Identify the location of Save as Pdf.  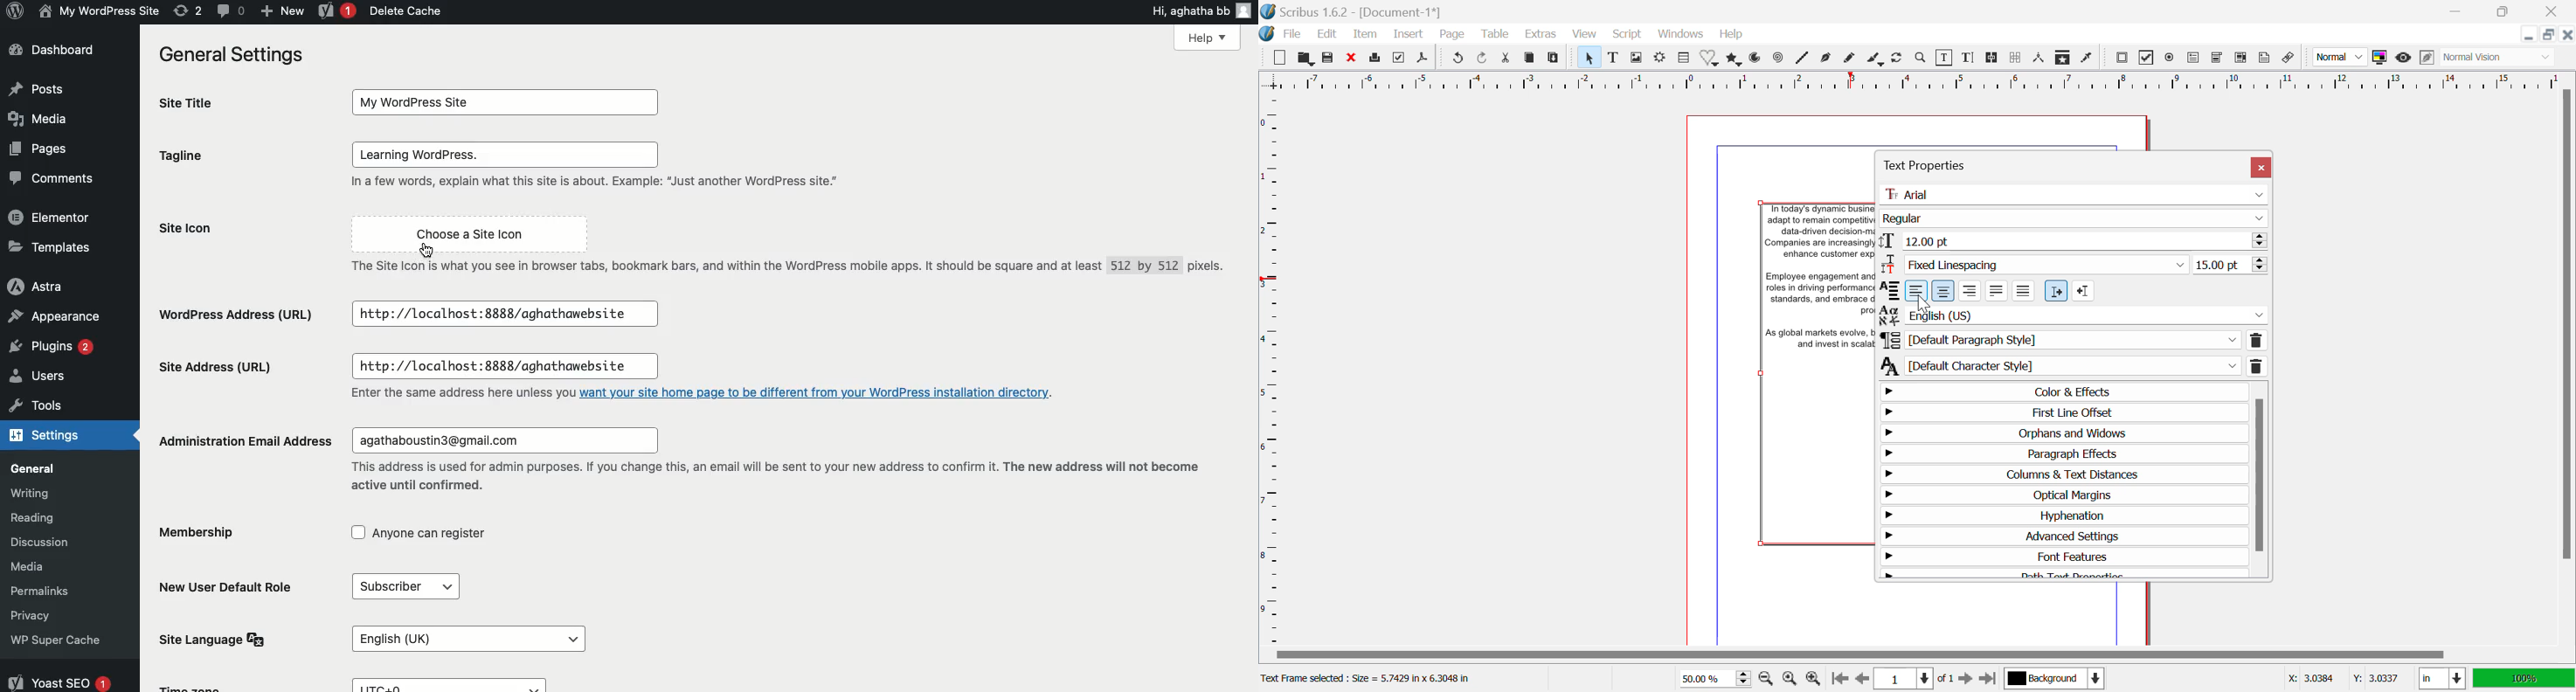
(1423, 58).